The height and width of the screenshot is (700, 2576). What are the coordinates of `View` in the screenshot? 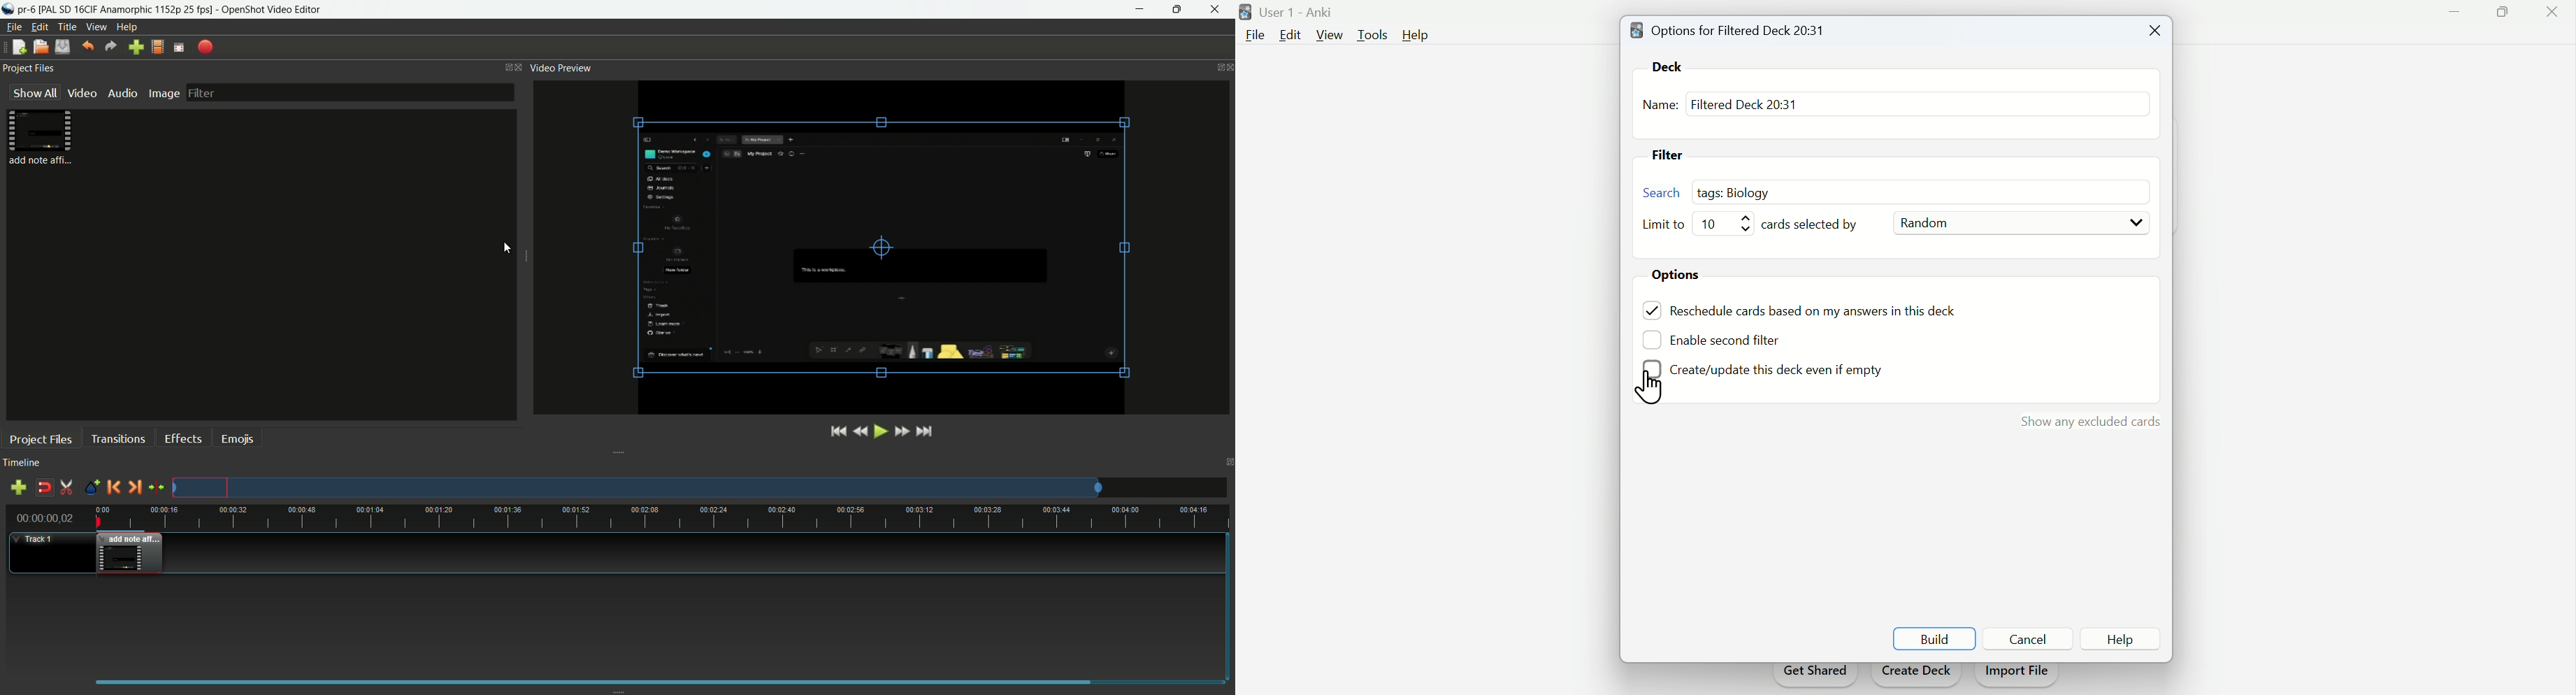 It's located at (1330, 35).